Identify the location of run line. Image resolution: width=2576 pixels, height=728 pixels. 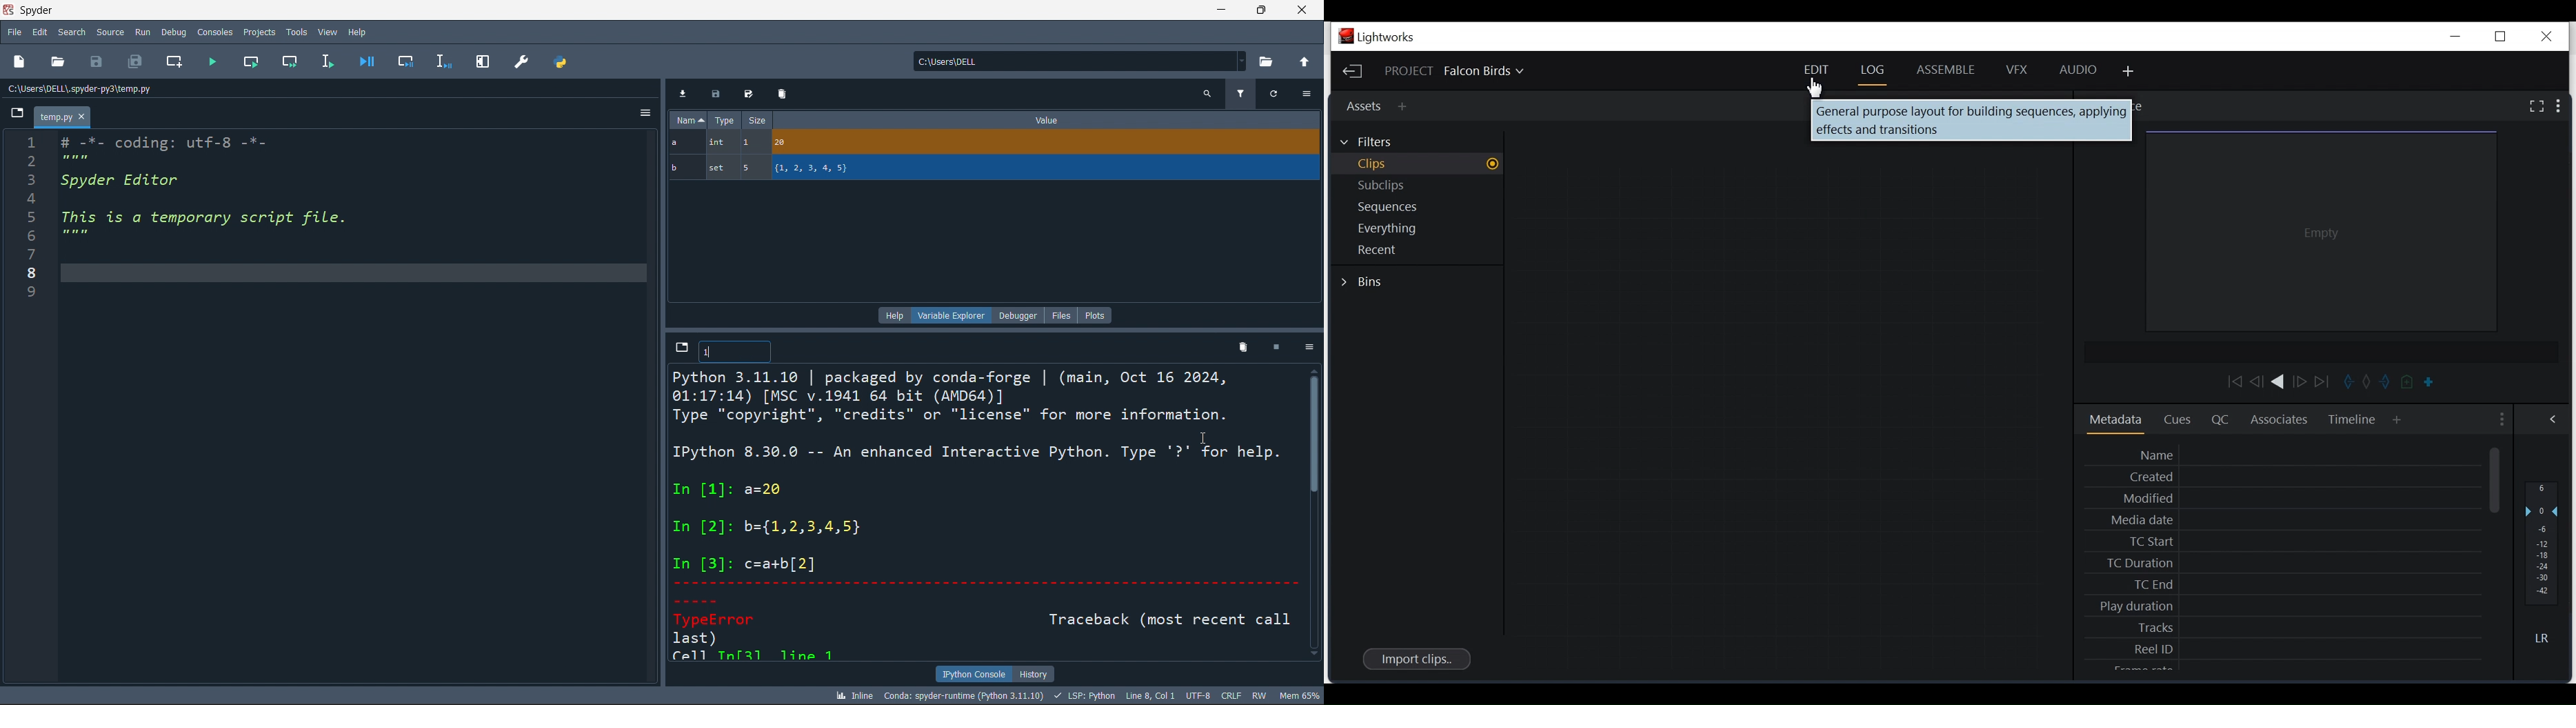
(326, 63).